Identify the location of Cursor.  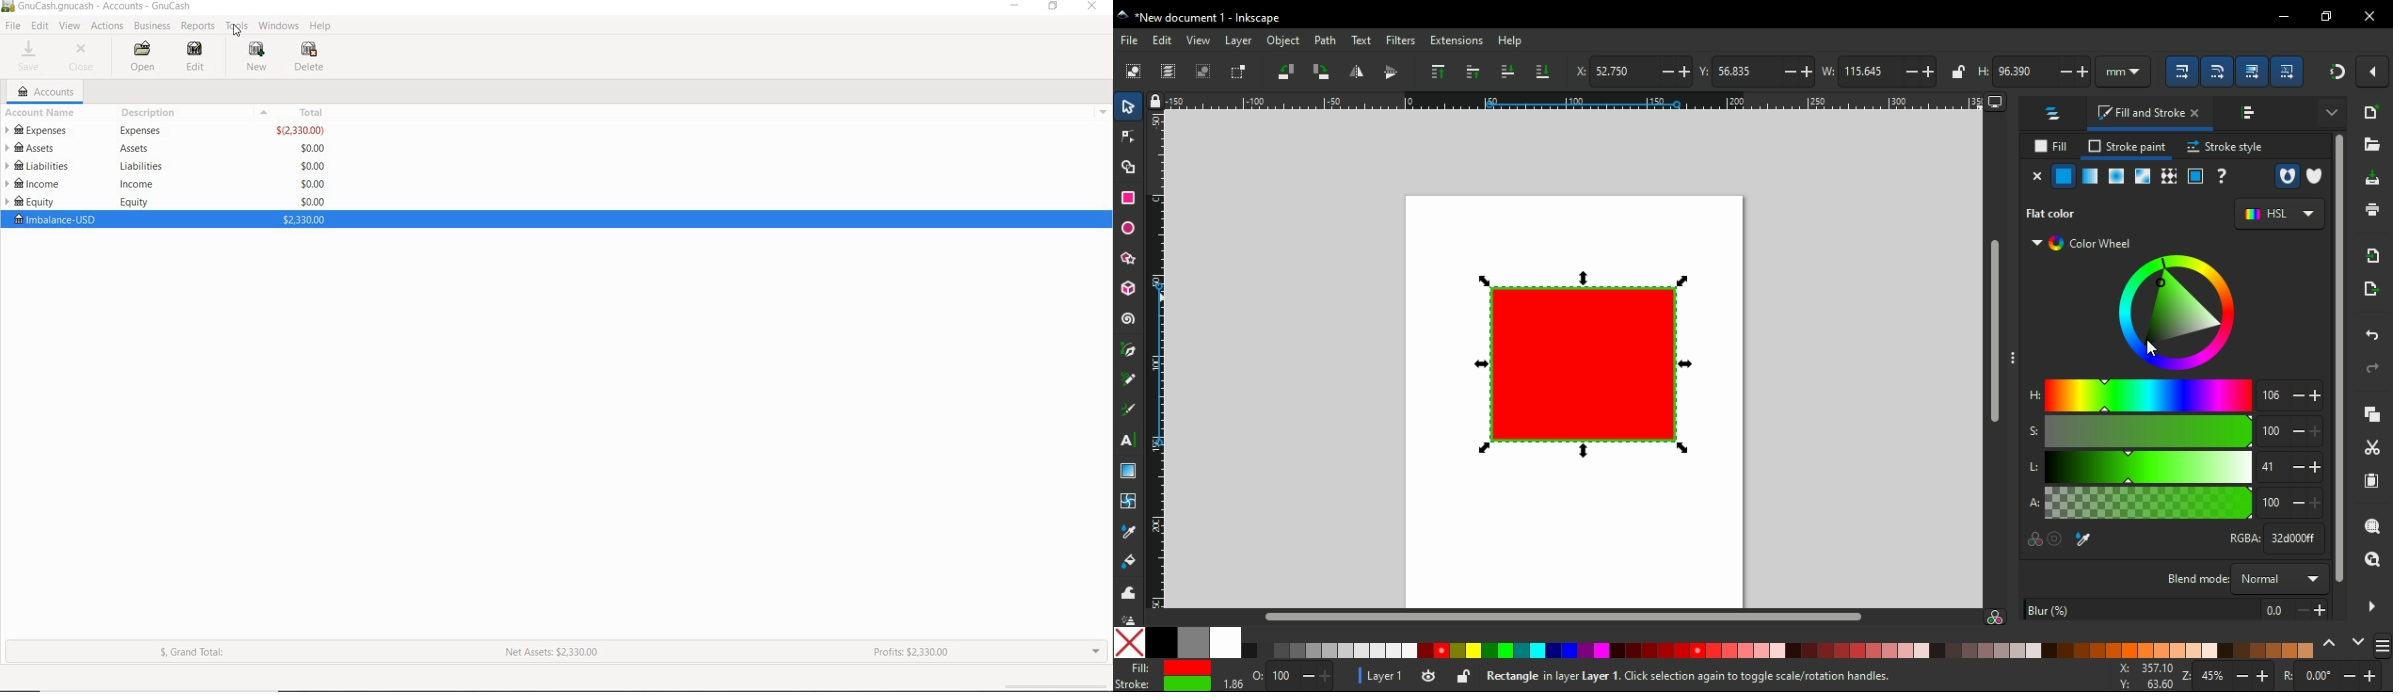
(237, 30).